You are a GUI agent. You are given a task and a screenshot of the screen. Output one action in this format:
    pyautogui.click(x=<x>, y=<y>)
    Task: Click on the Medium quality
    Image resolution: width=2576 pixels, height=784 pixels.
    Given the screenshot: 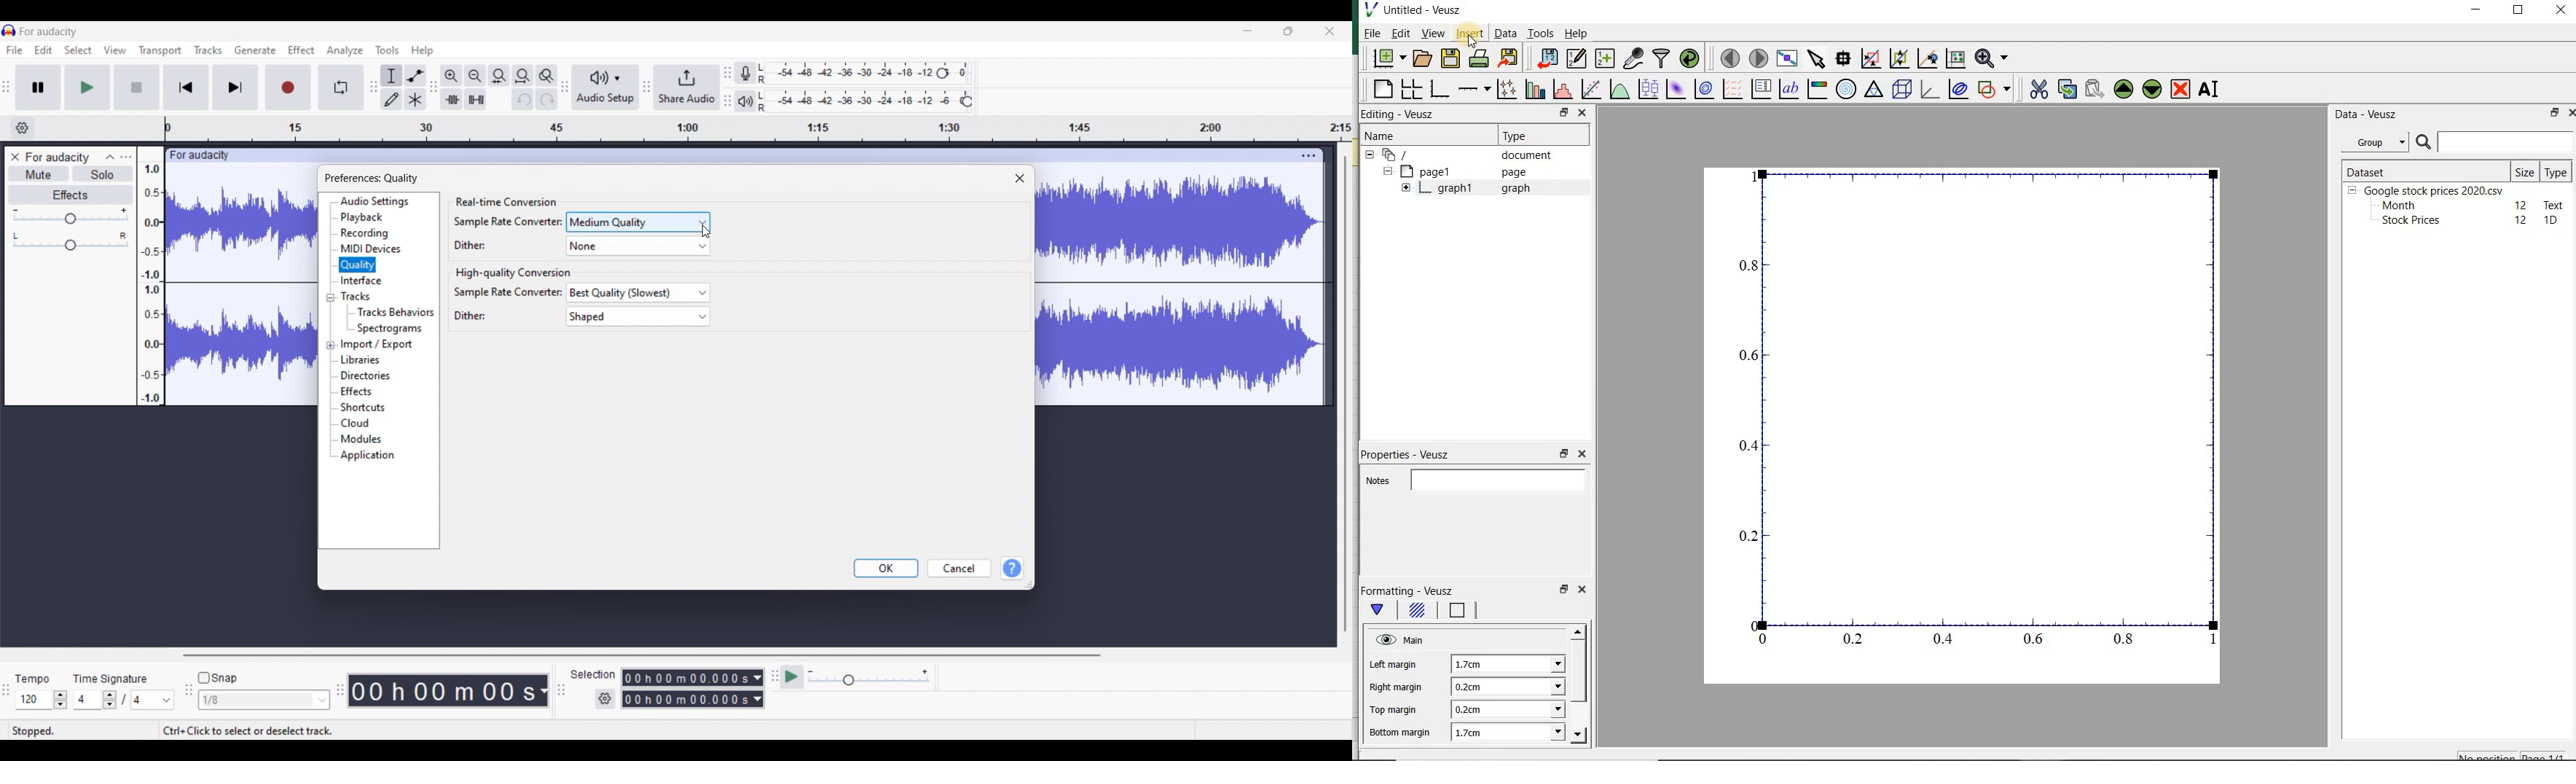 What is the action you would take?
    pyautogui.click(x=639, y=222)
    